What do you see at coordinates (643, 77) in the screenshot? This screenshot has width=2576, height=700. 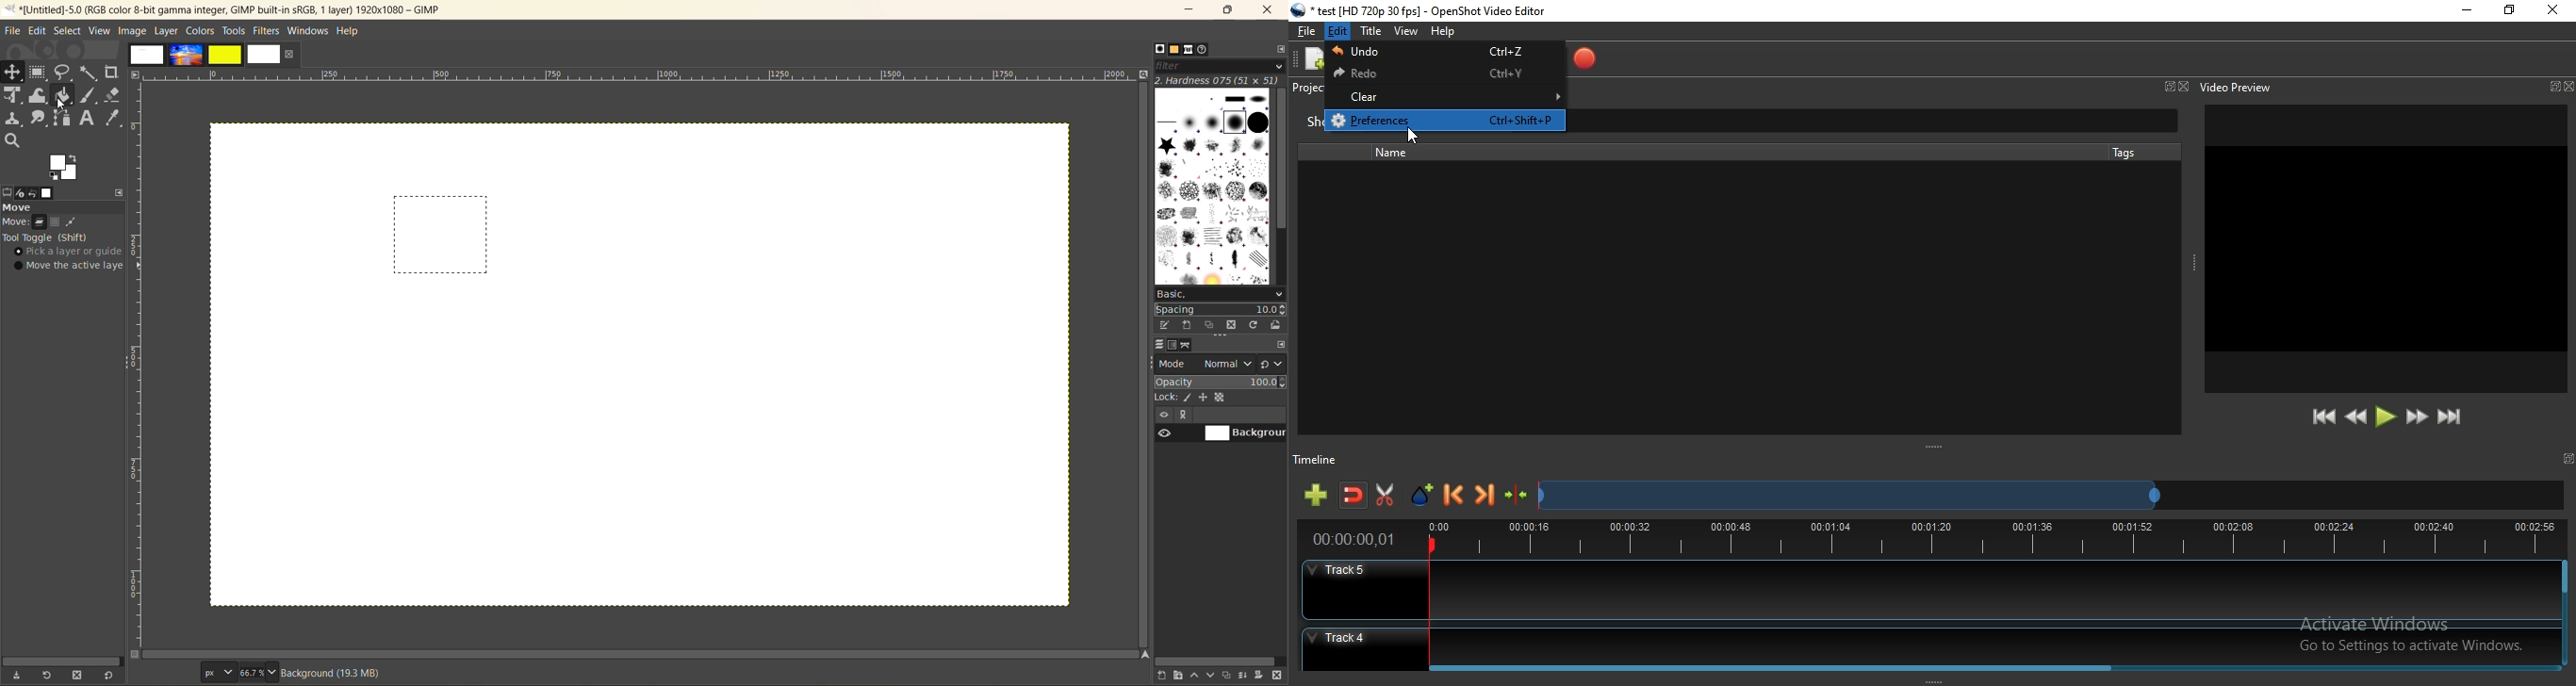 I see `scale` at bounding box center [643, 77].